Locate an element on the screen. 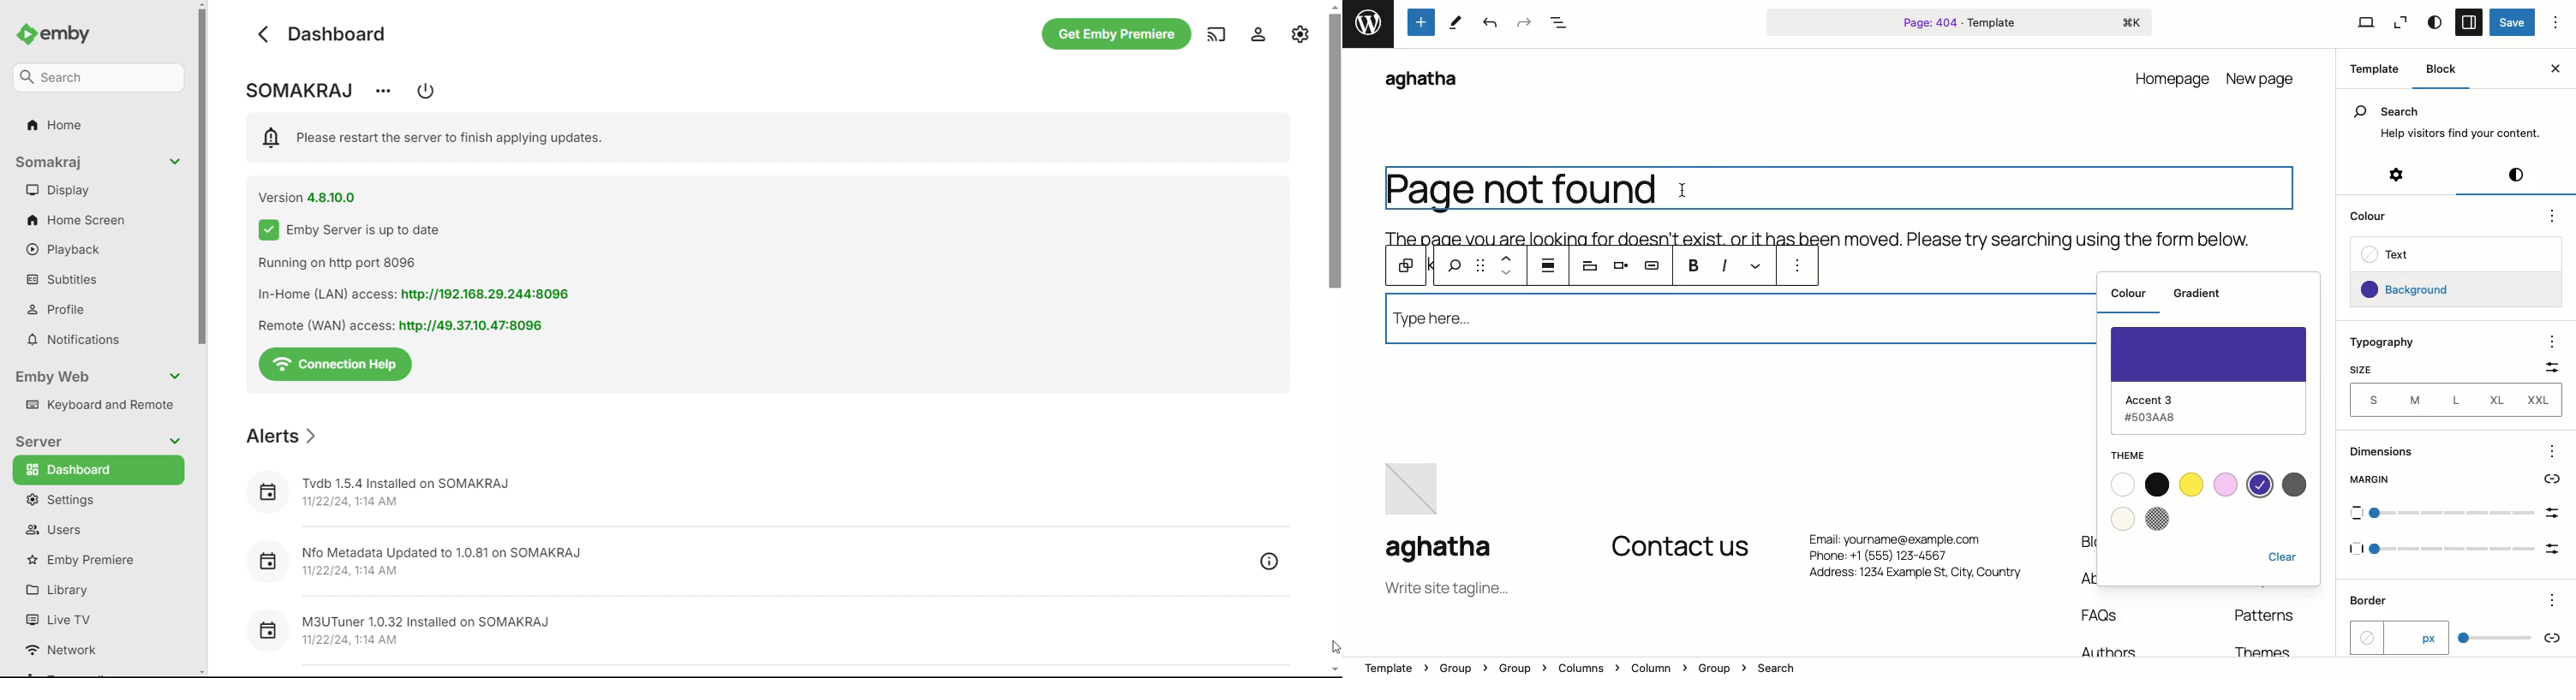 This screenshot has height=700, width=2576. Themes is located at coordinates (2268, 649).